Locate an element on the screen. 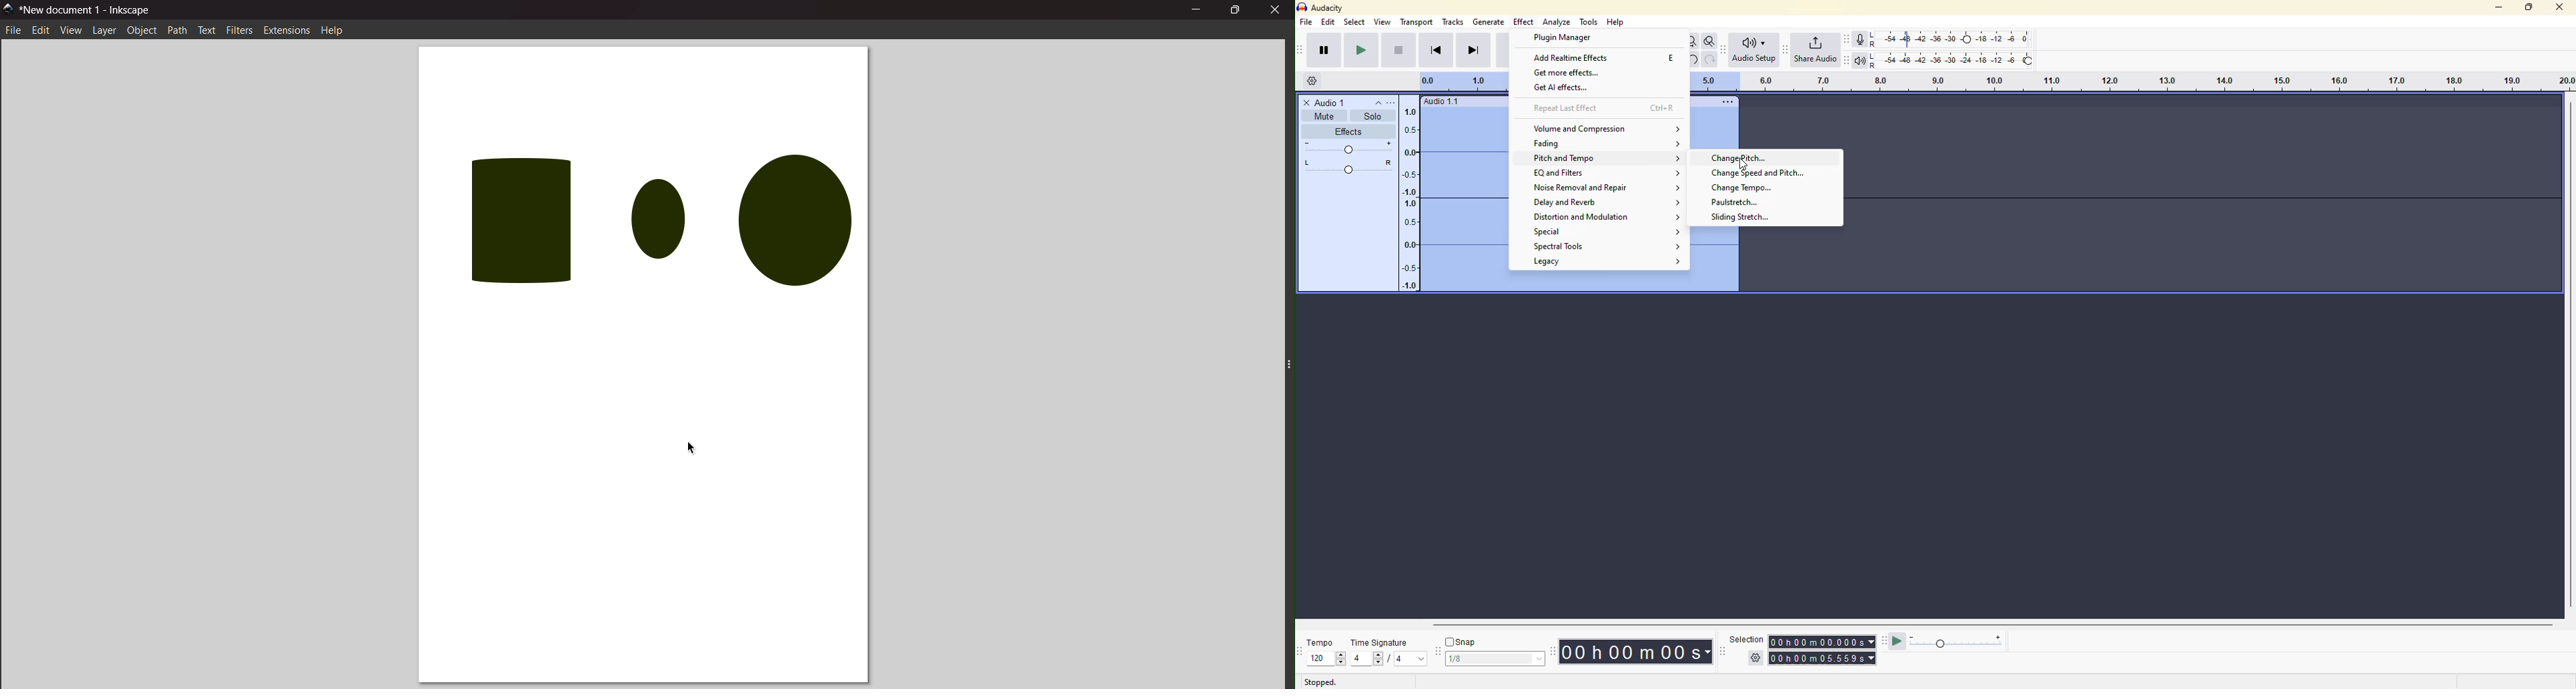  title is located at coordinates (90, 12).